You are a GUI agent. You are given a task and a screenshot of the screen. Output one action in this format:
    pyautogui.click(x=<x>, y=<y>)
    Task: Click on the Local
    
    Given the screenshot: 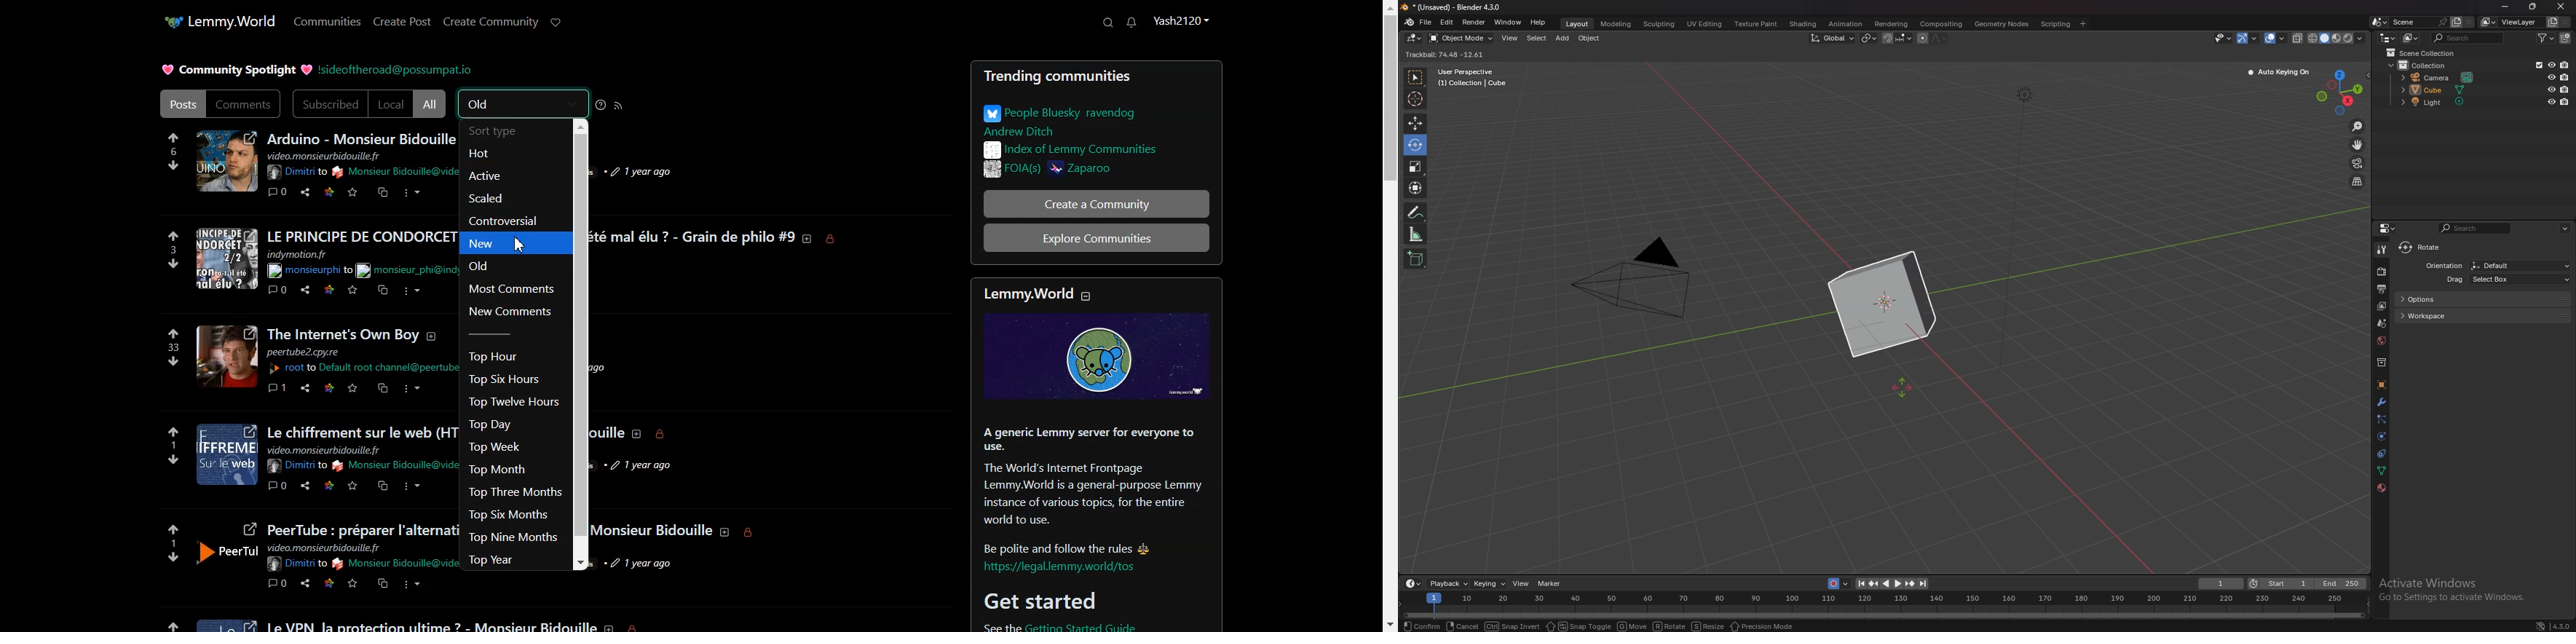 What is the action you would take?
    pyautogui.click(x=391, y=103)
    